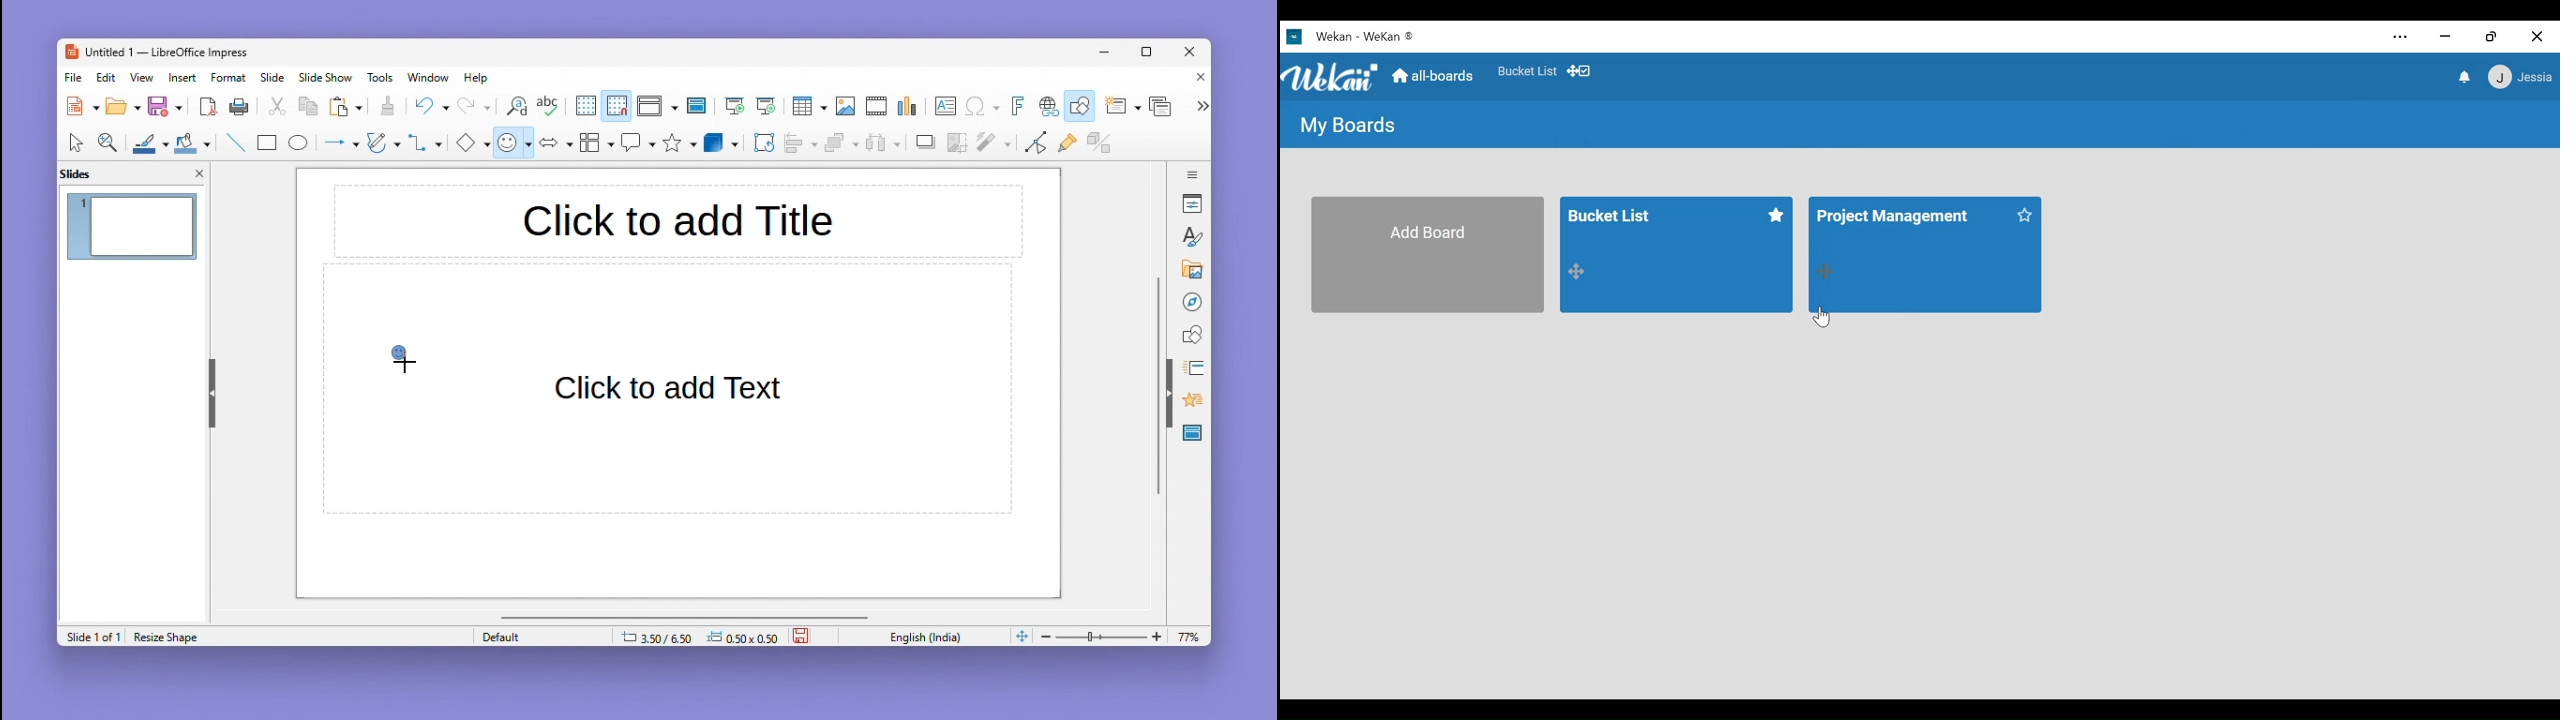 Image resolution: width=2576 pixels, height=728 pixels. What do you see at coordinates (515, 106) in the screenshot?
I see `find and replace` at bounding box center [515, 106].